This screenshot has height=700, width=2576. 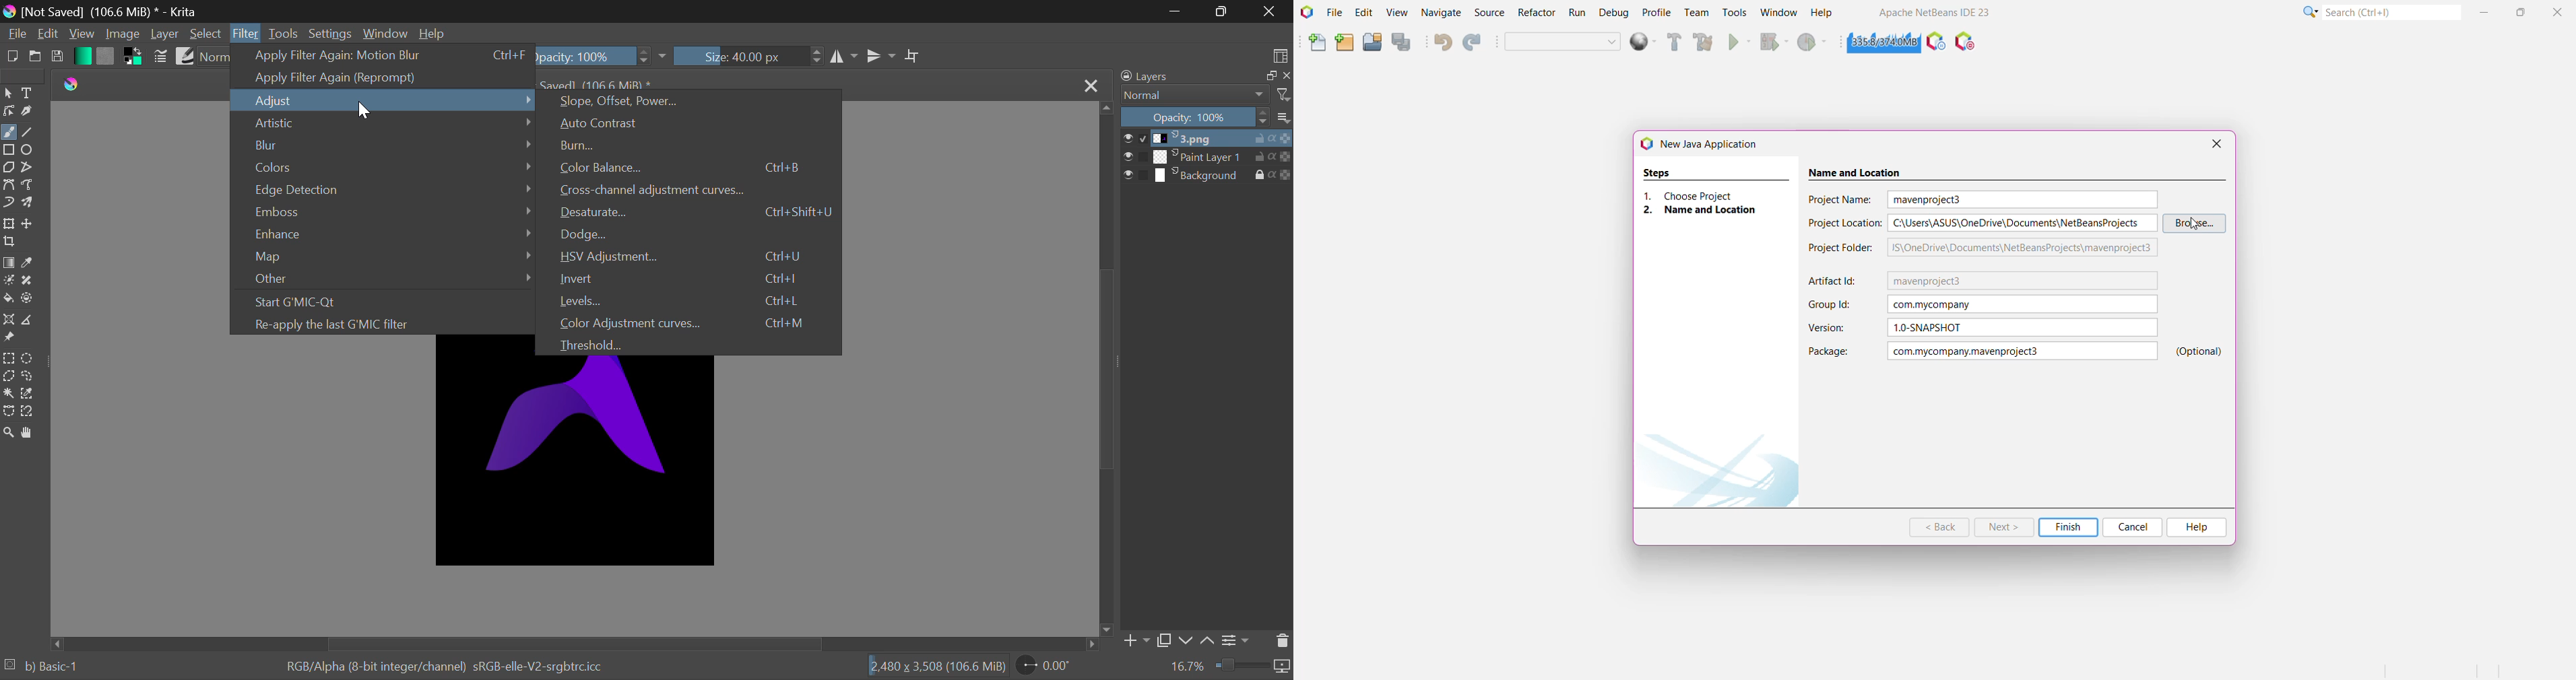 What do you see at coordinates (30, 280) in the screenshot?
I see `Smart Patch Tool` at bounding box center [30, 280].